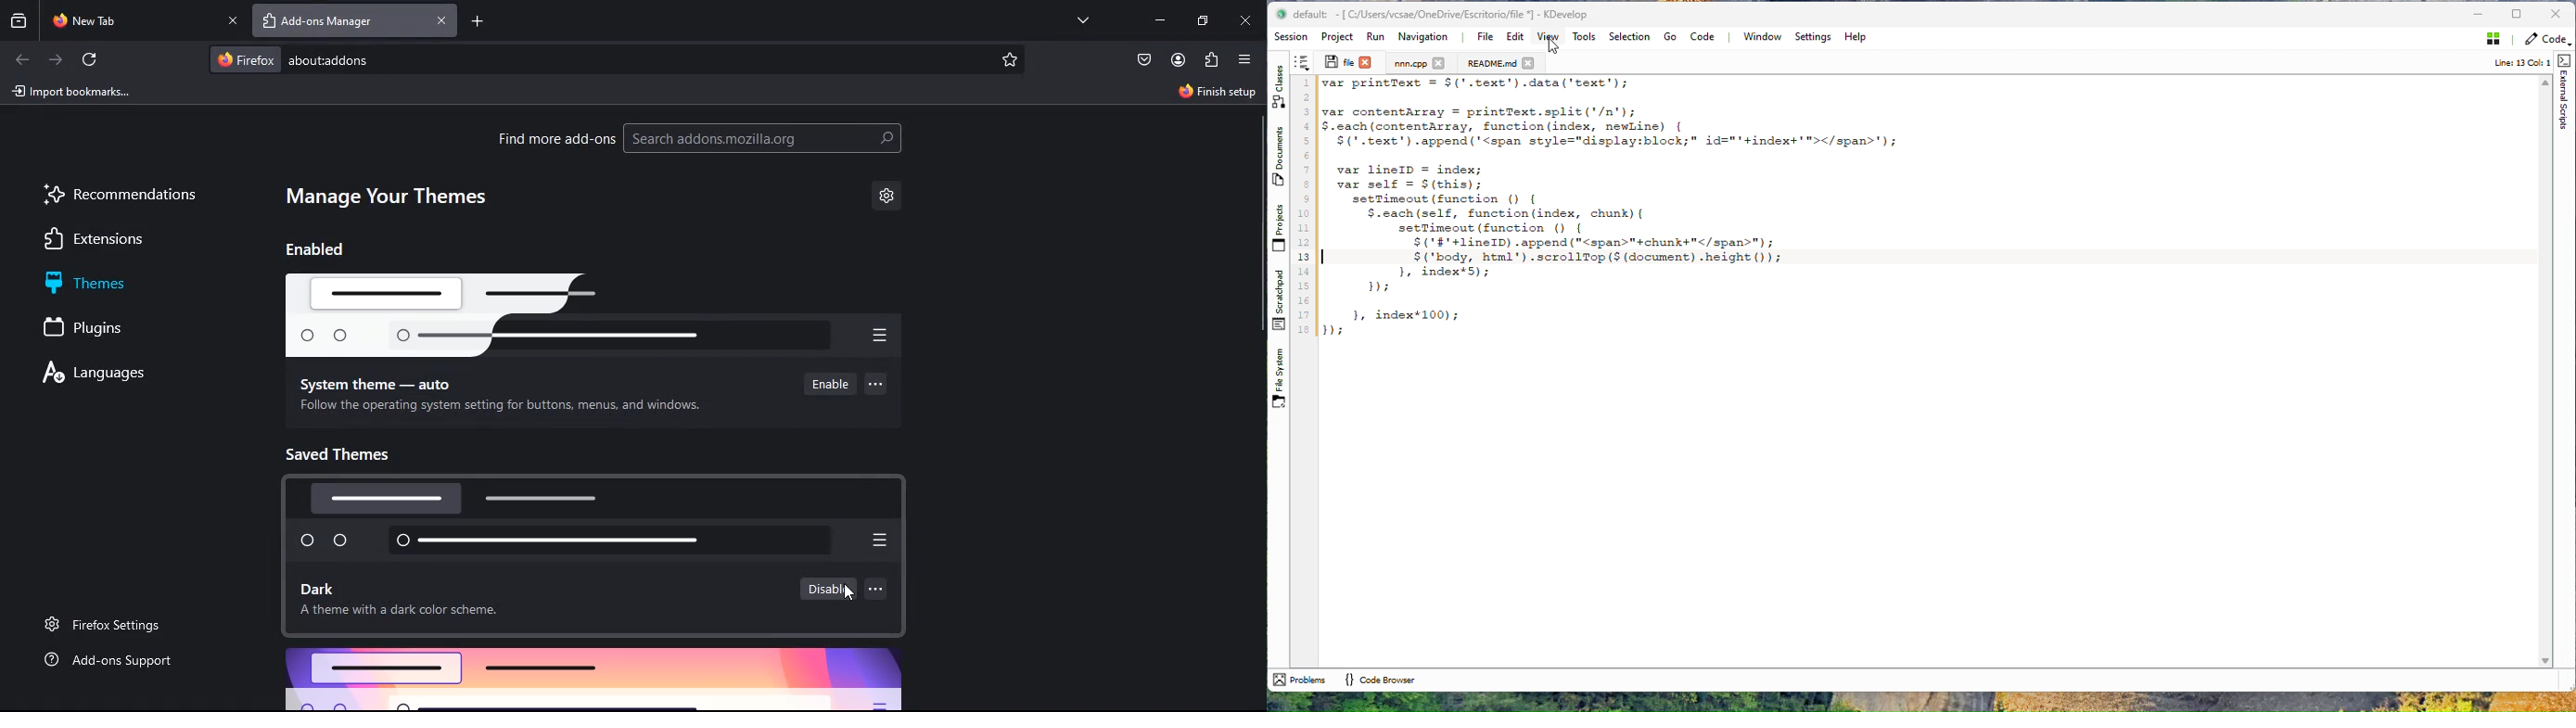 The height and width of the screenshot is (728, 2576). Describe the element at coordinates (334, 252) in the screenshot. I see `enabled` at that location.